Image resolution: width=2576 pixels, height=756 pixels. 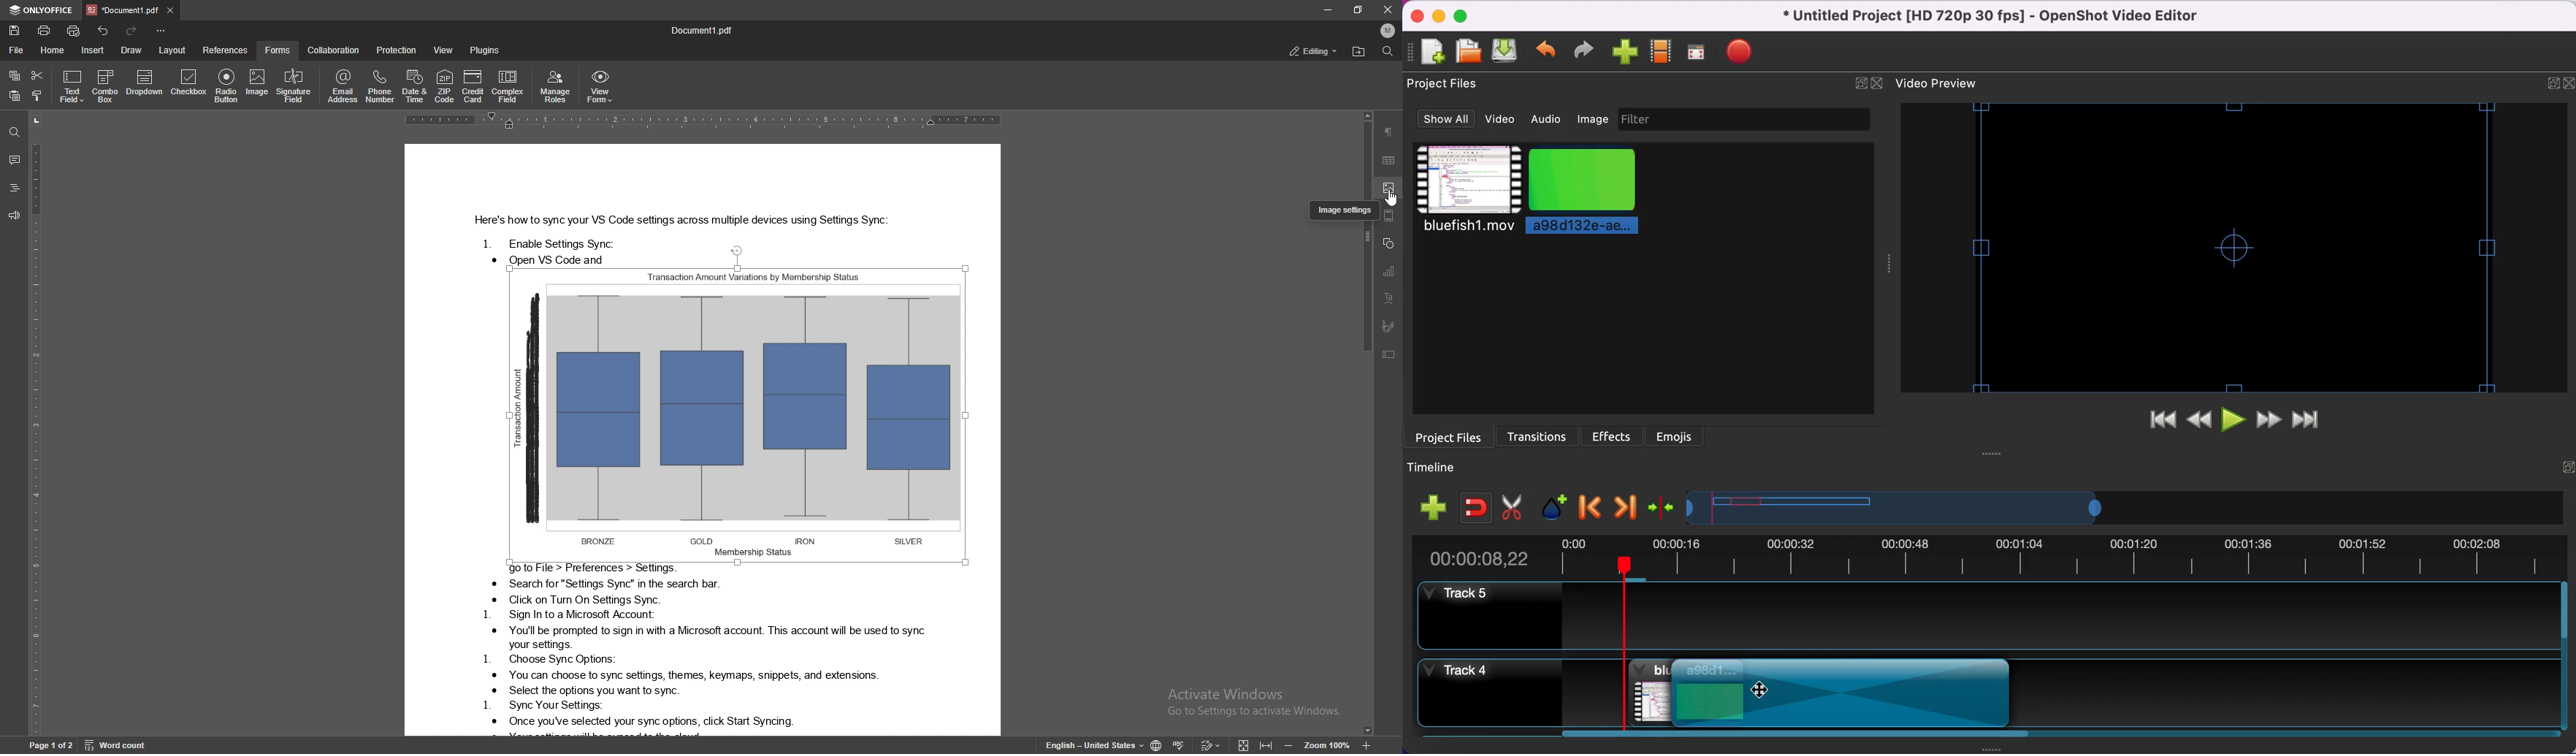 I want to click on print, so click(x=44, y=29).